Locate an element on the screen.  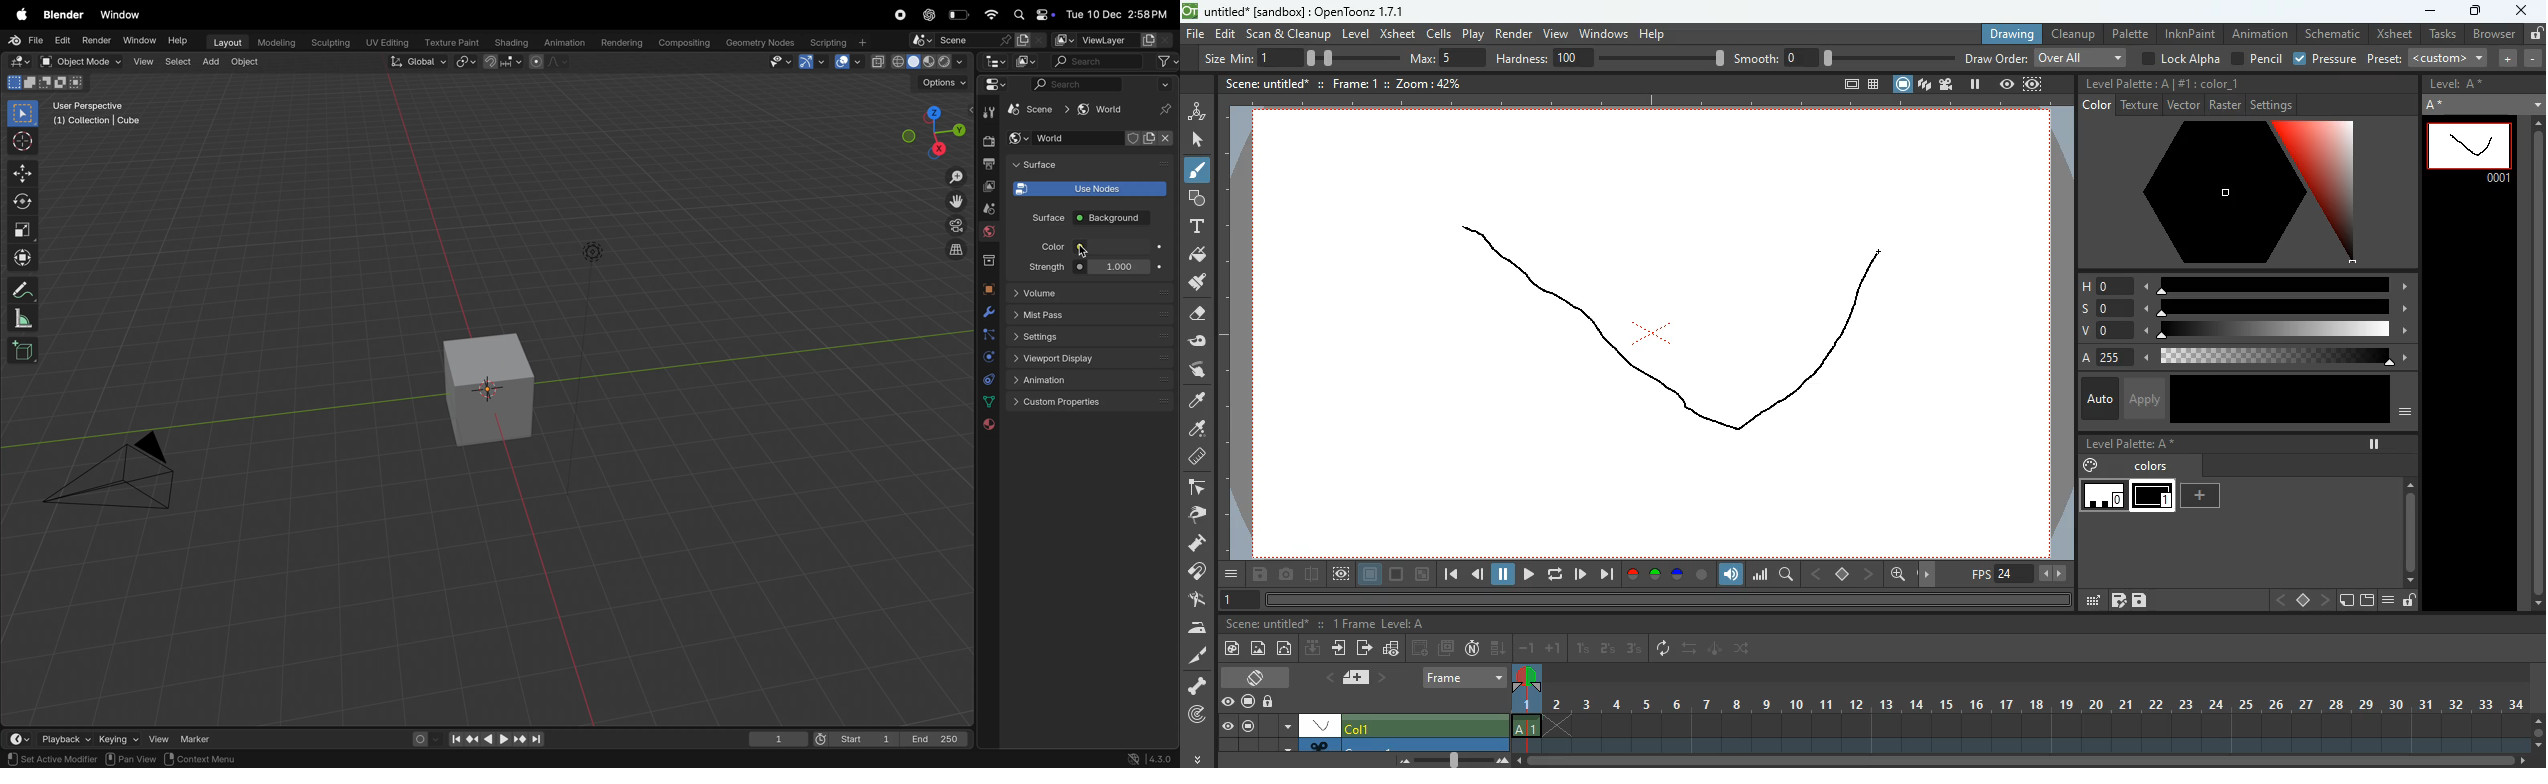
Sculpting is located at coordinates (329, 43).